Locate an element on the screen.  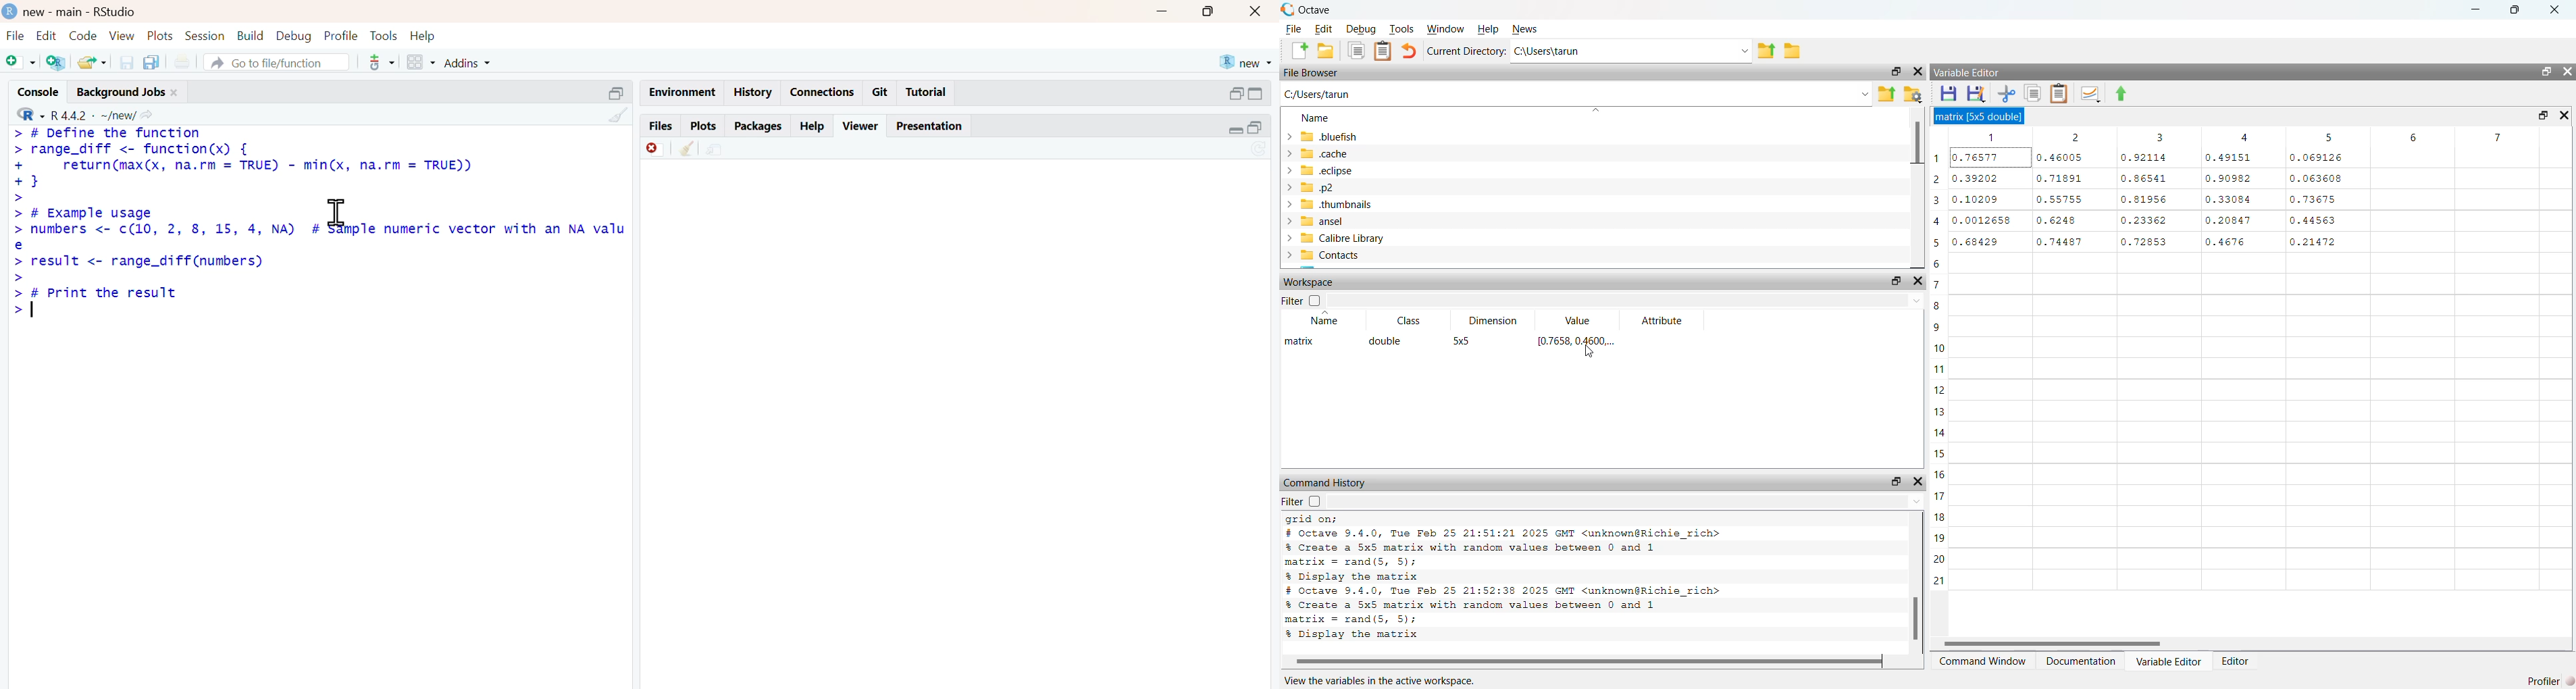
>> # Example usage > numbers <- c(10, 2, 8, 15, 4, NA) # sample numeric vector with an NA value> result <- range_diff (numbers)>> # Print the result is located at coordinates (317, 246).